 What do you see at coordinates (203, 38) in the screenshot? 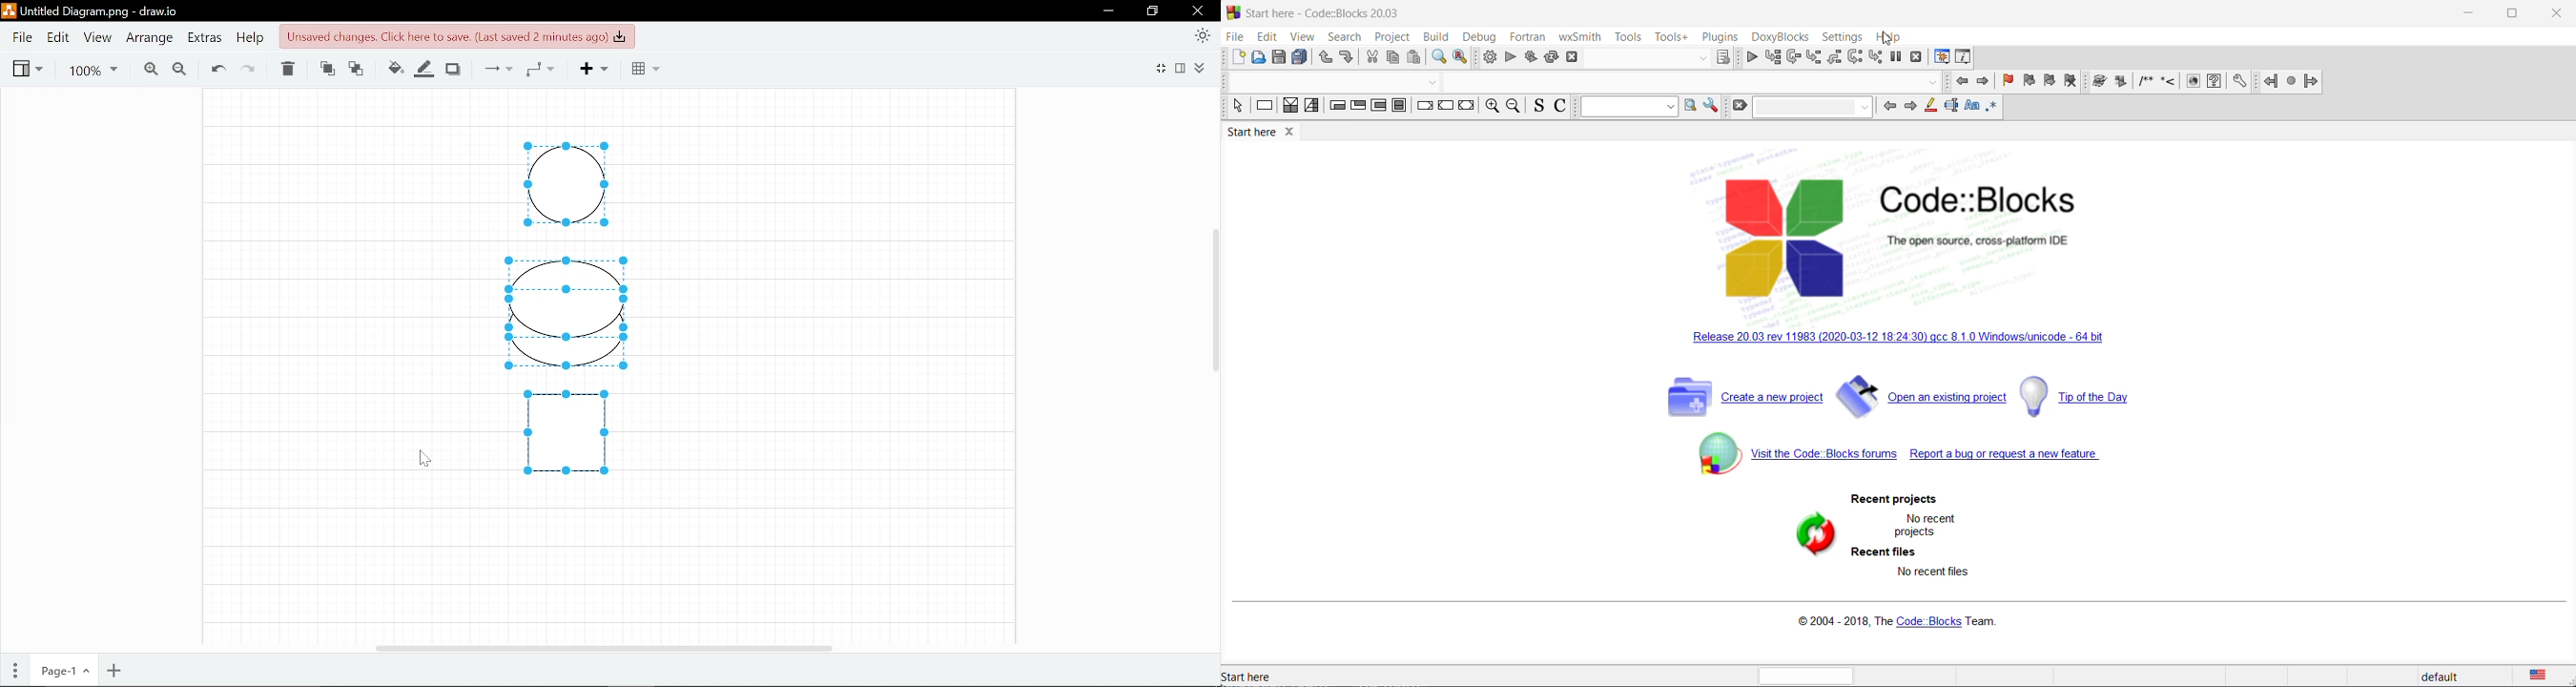
I see `Extras` at bounding box center [203, 38].